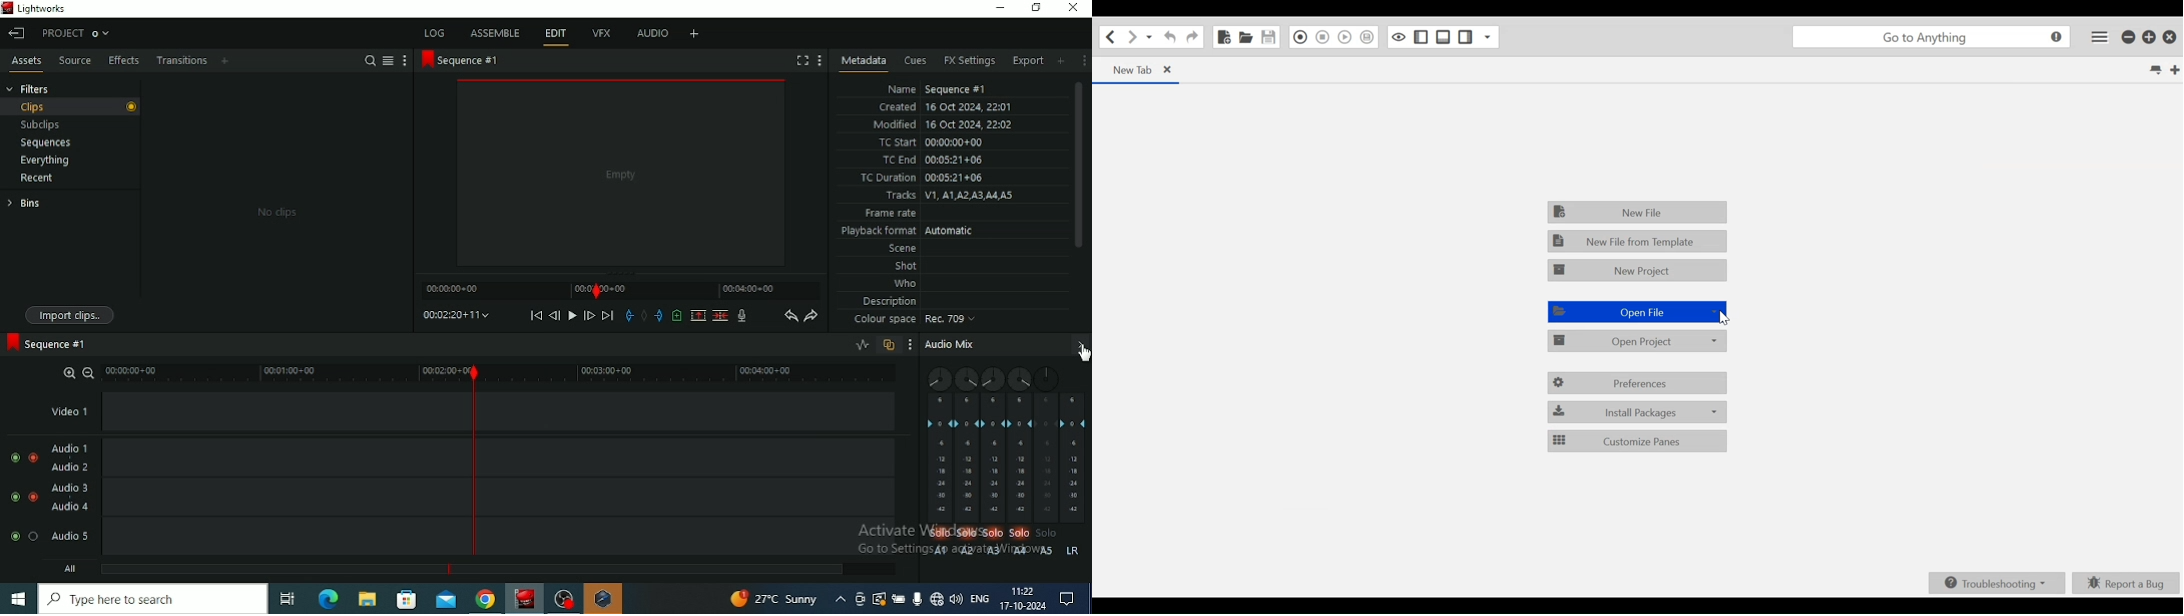 The height and width of the screenshot is (616, 2184). I want to click on Subclips, so click(42, 126).